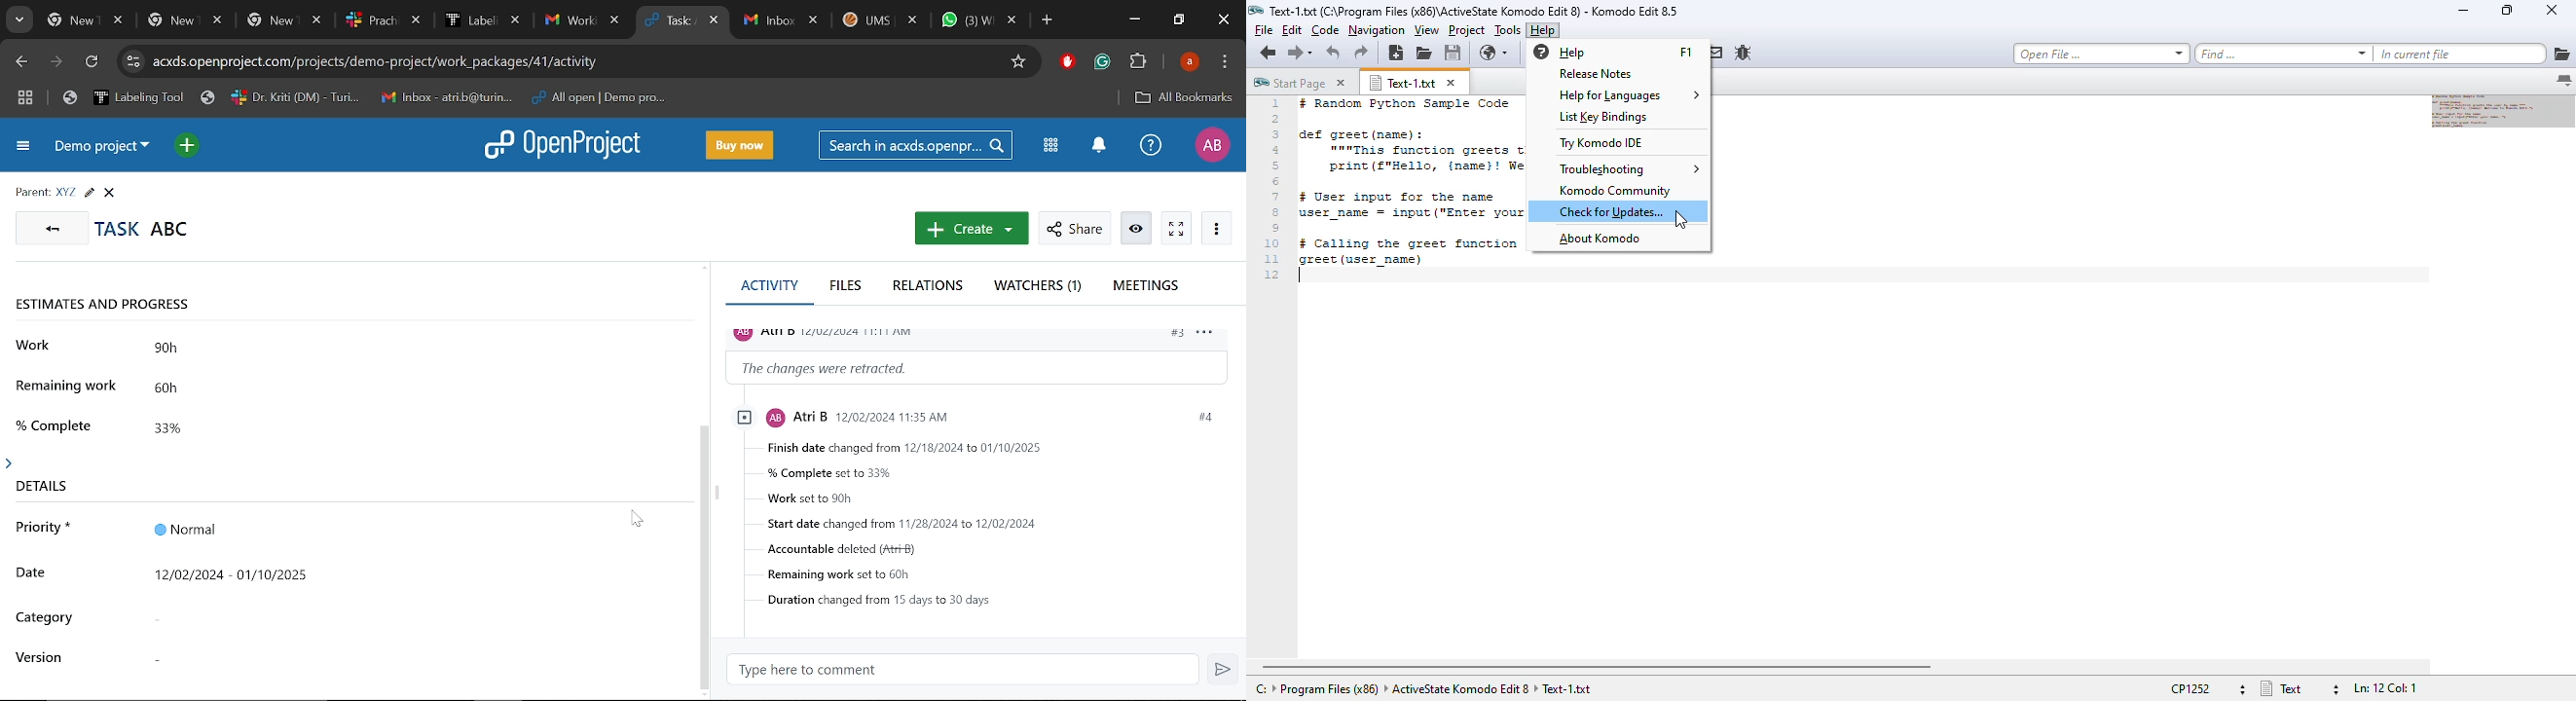  I want to click on Timeline added, so click(405, 572).